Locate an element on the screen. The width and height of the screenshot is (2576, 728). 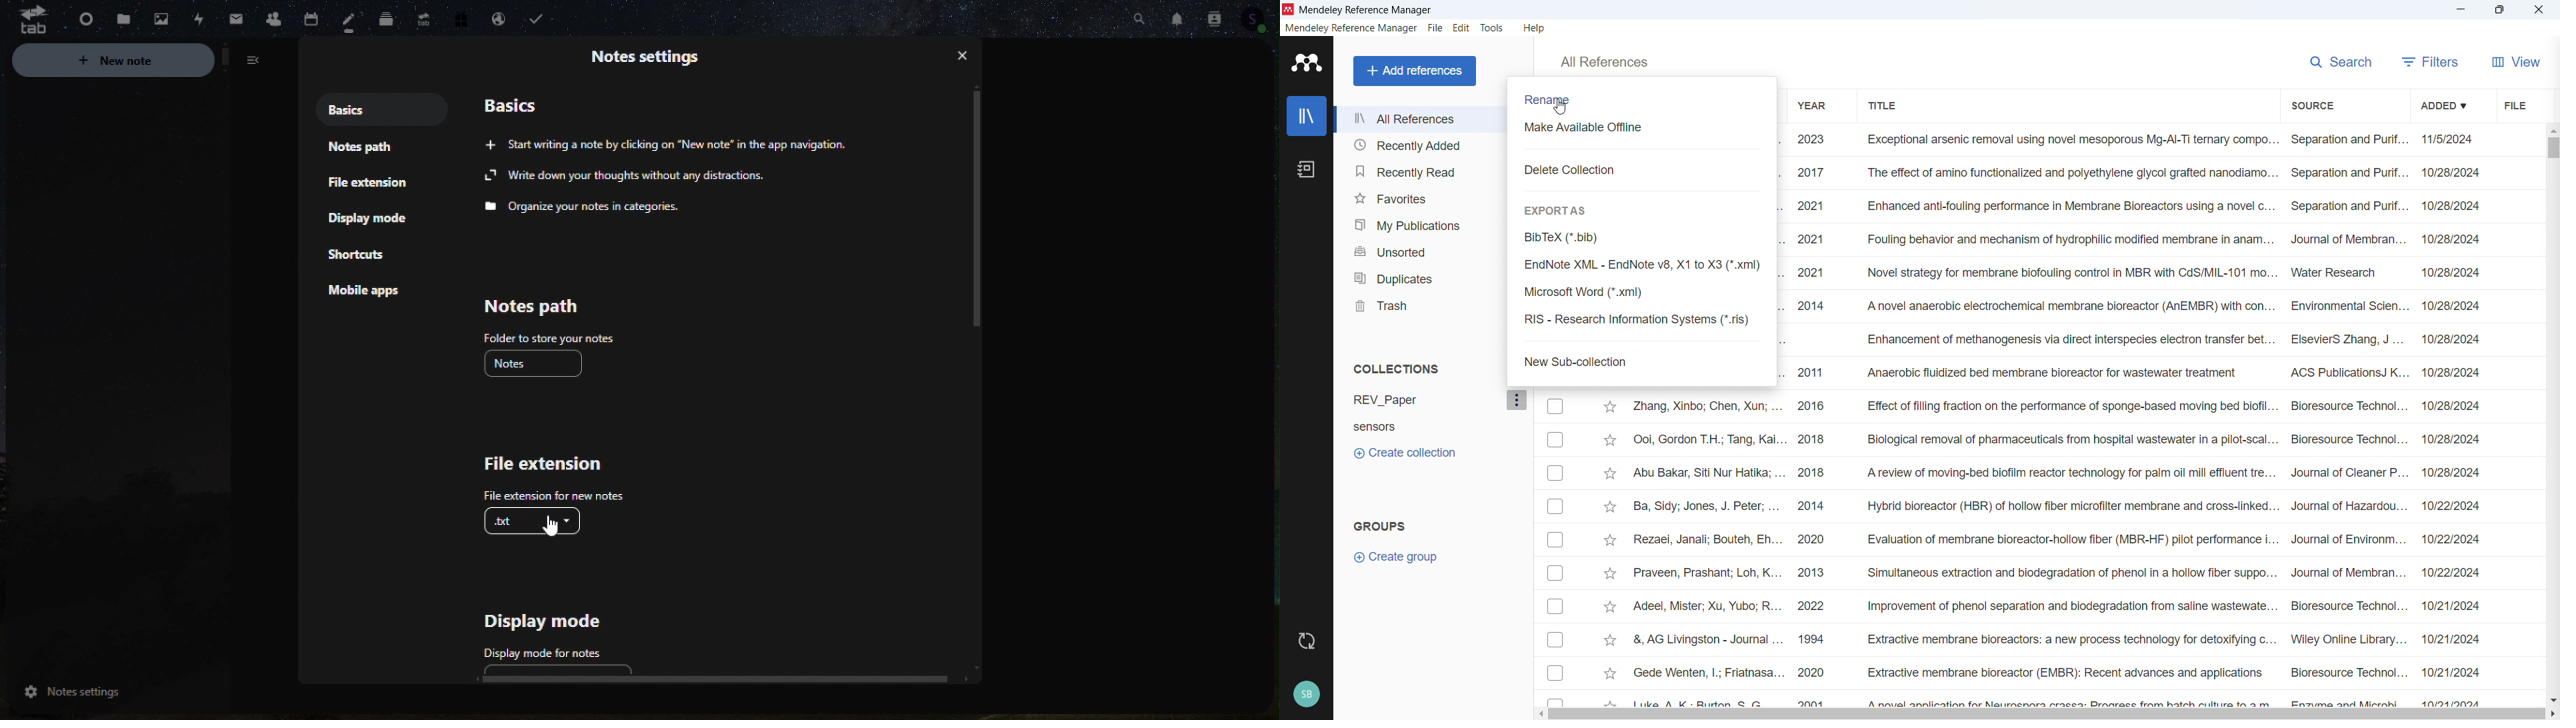
Title is located at coordinates (1881, 104).